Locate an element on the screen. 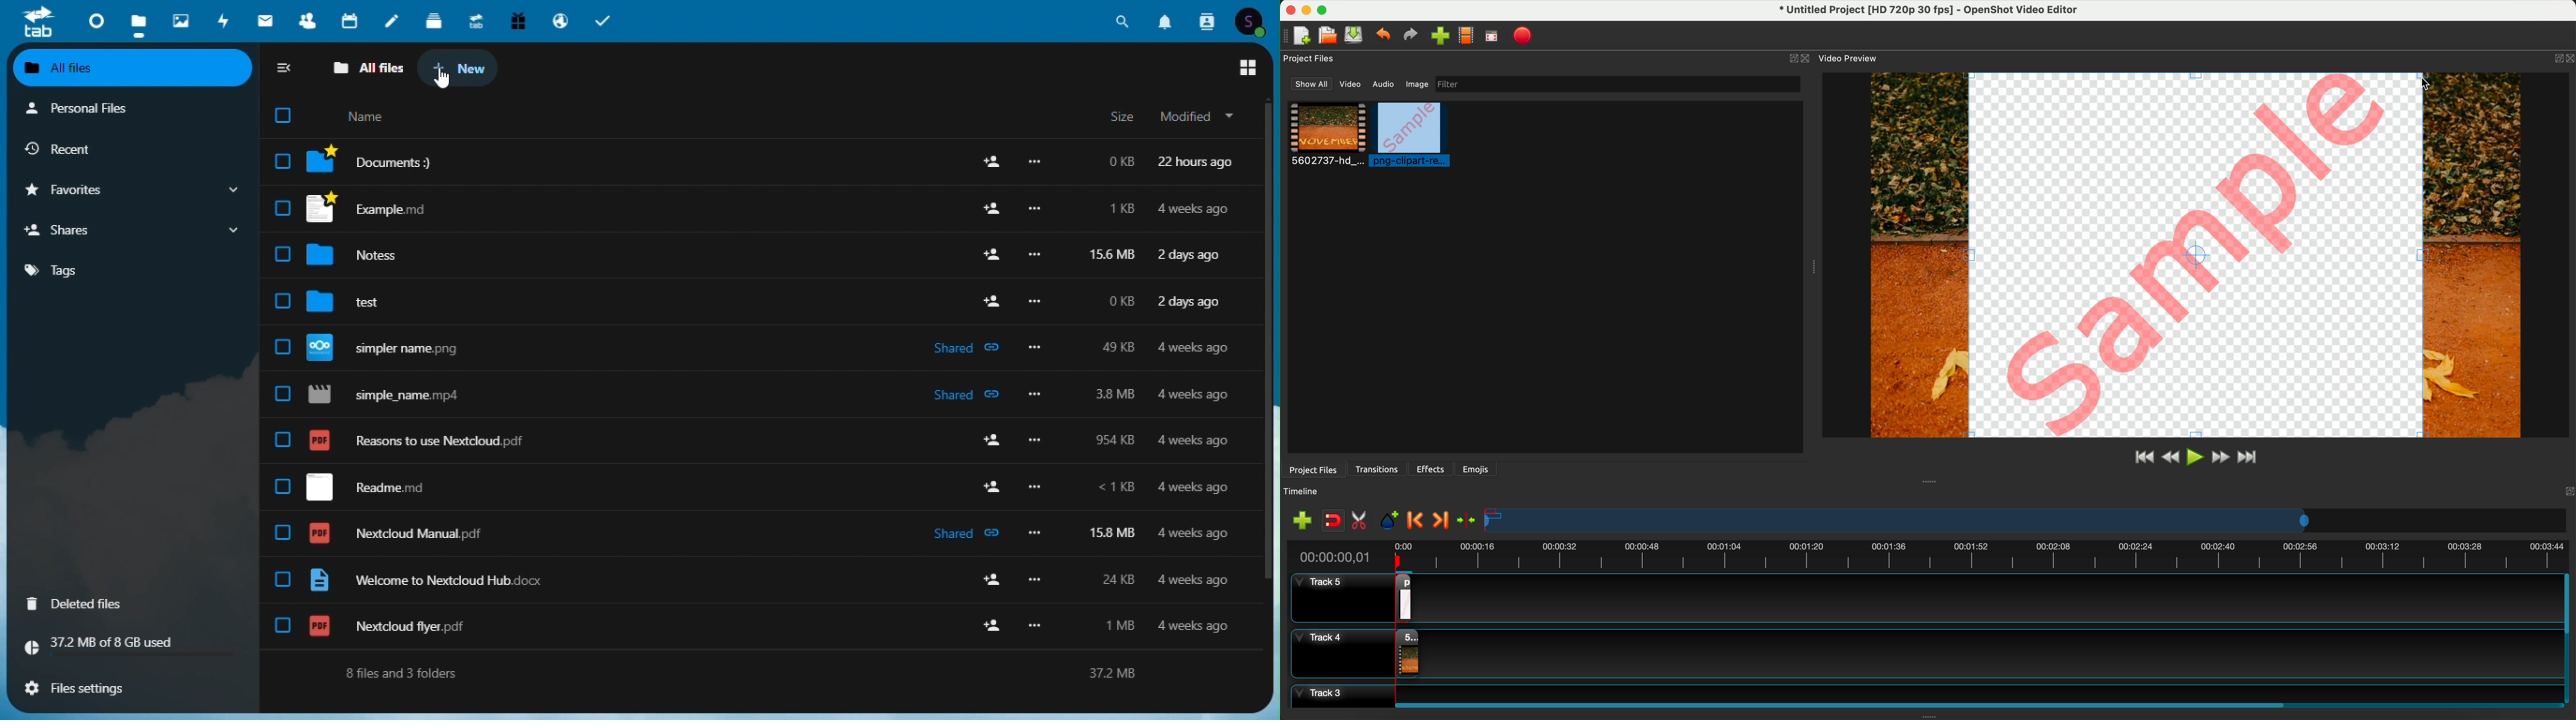 The width and height of the screenshot is (2576, 728). full screen is located at coordinates (1492, 38).